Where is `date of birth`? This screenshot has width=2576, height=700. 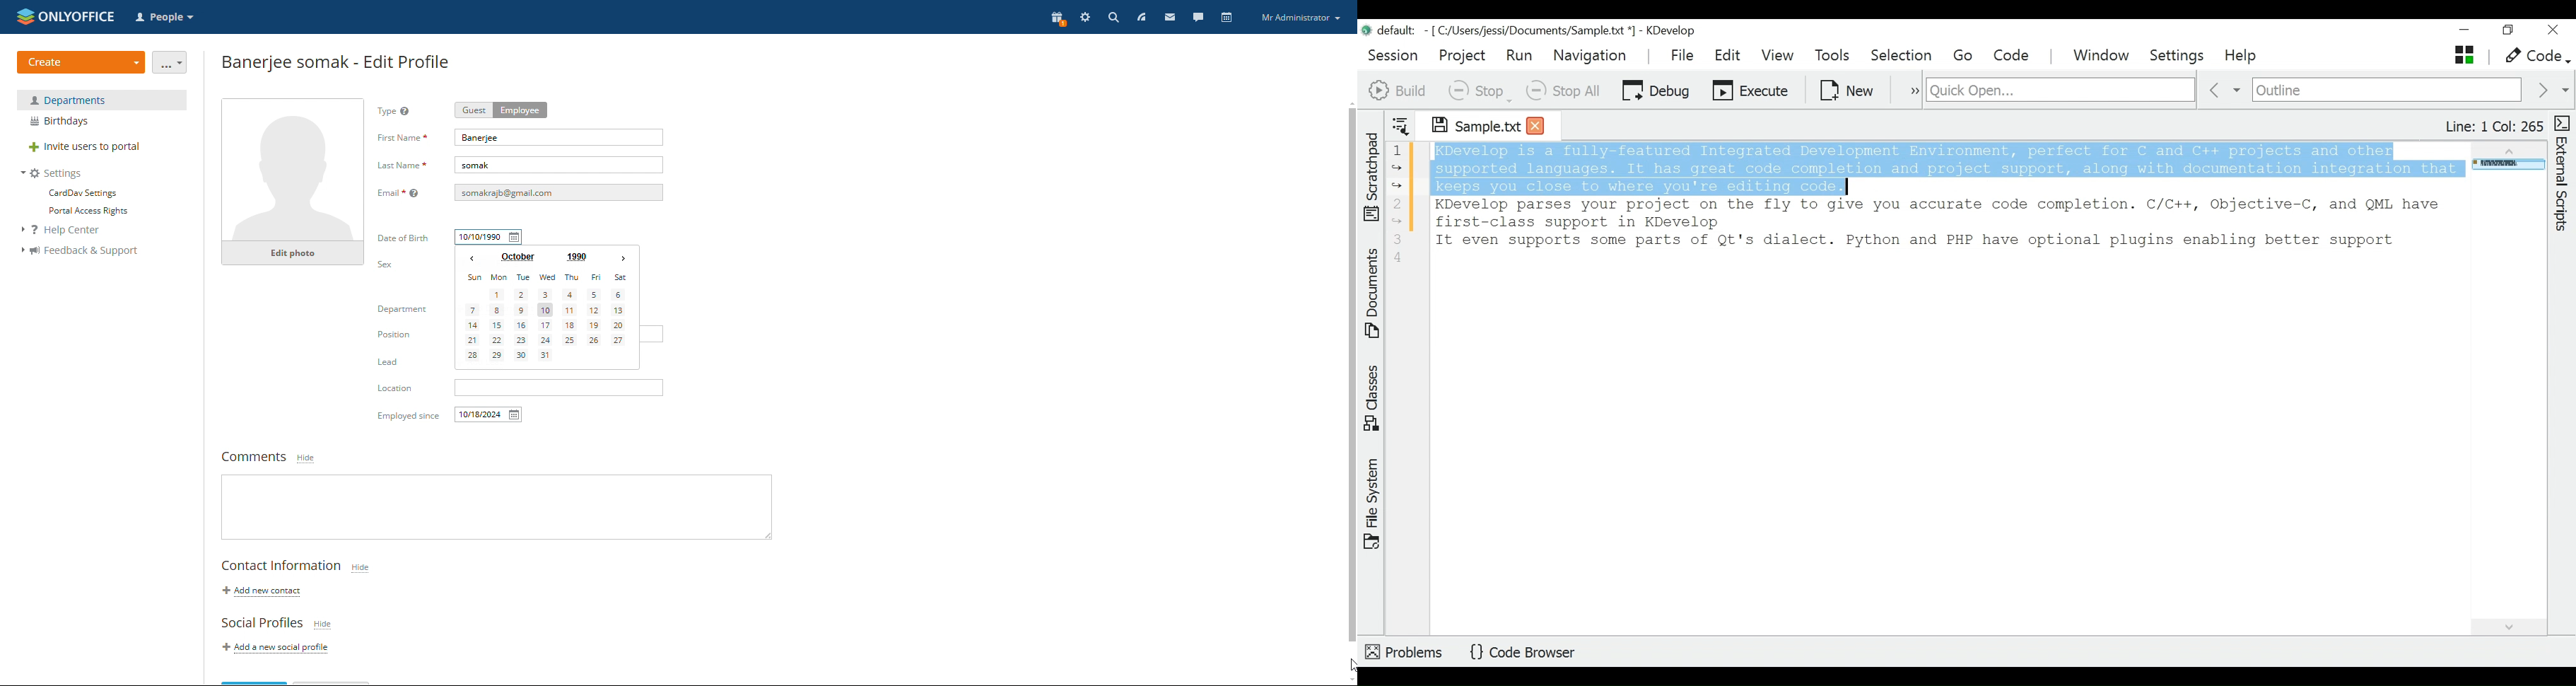
date of birth is located at coordinates (405, 238).